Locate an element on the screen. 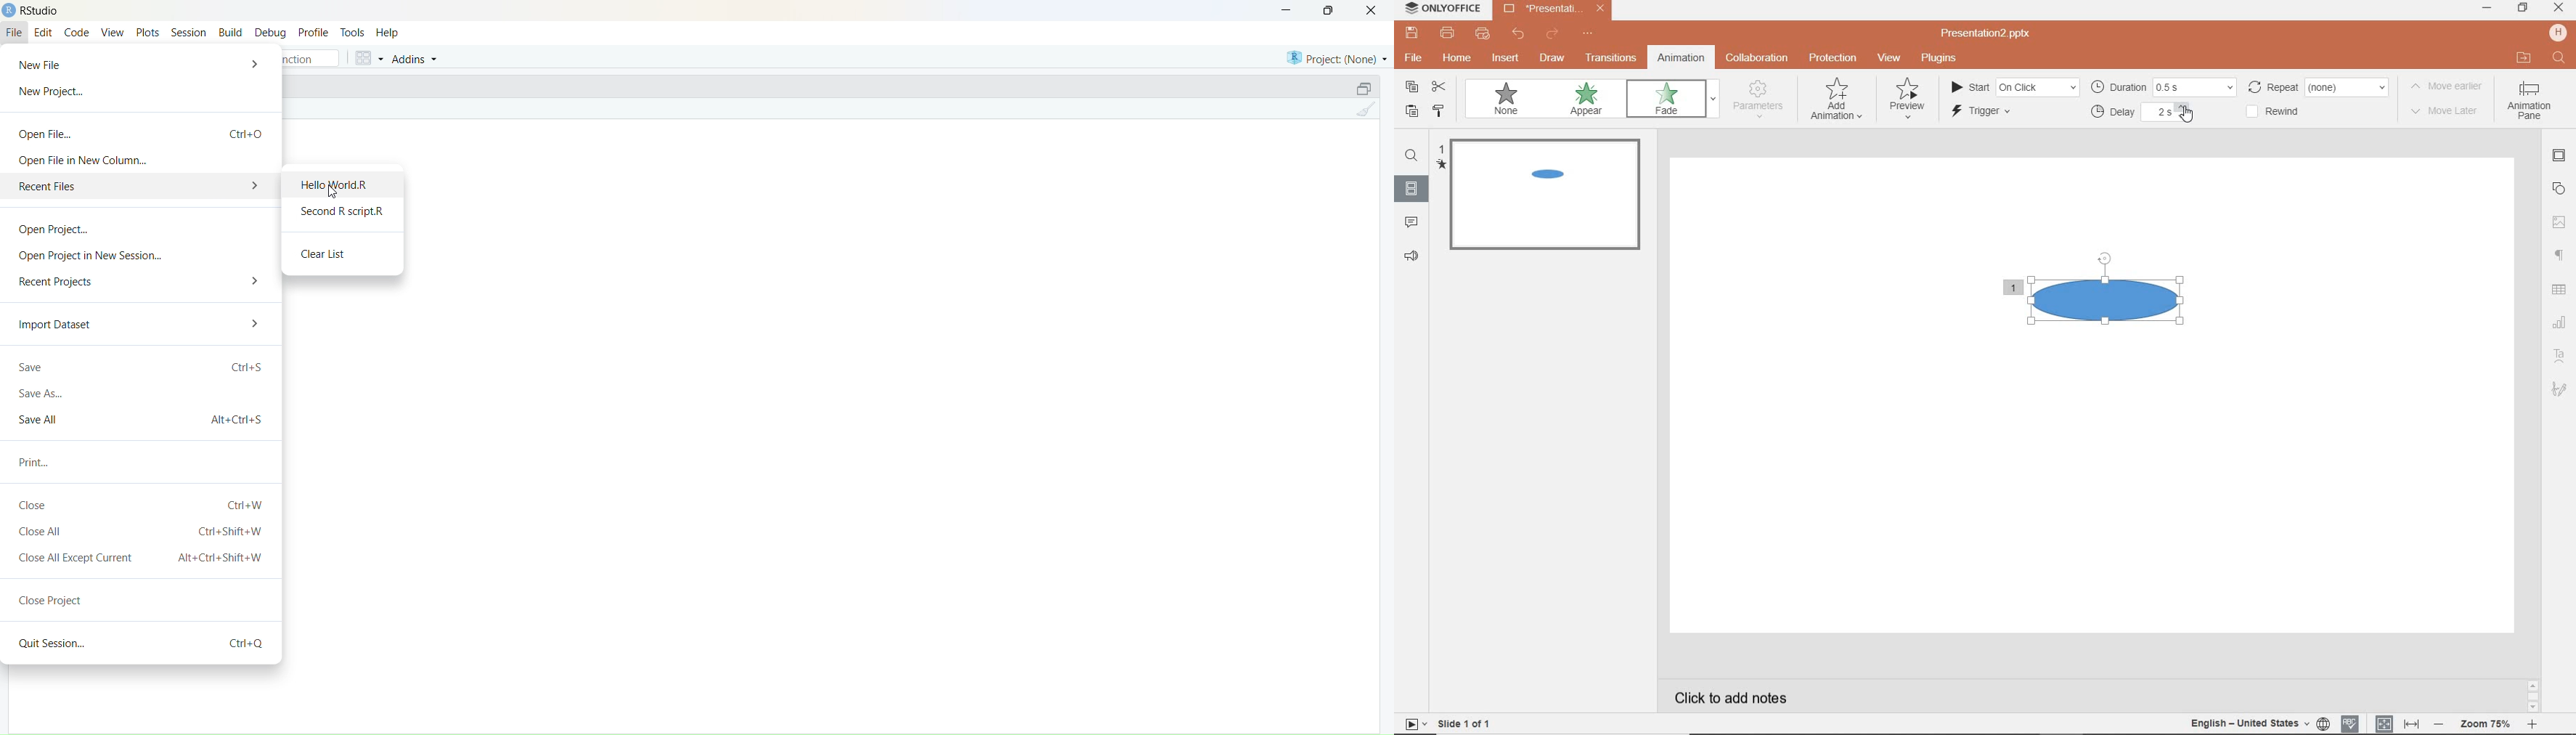 The width and height of the screenshot is (2576, 756). Save ctrl + s is located at coordinates (142, 365).